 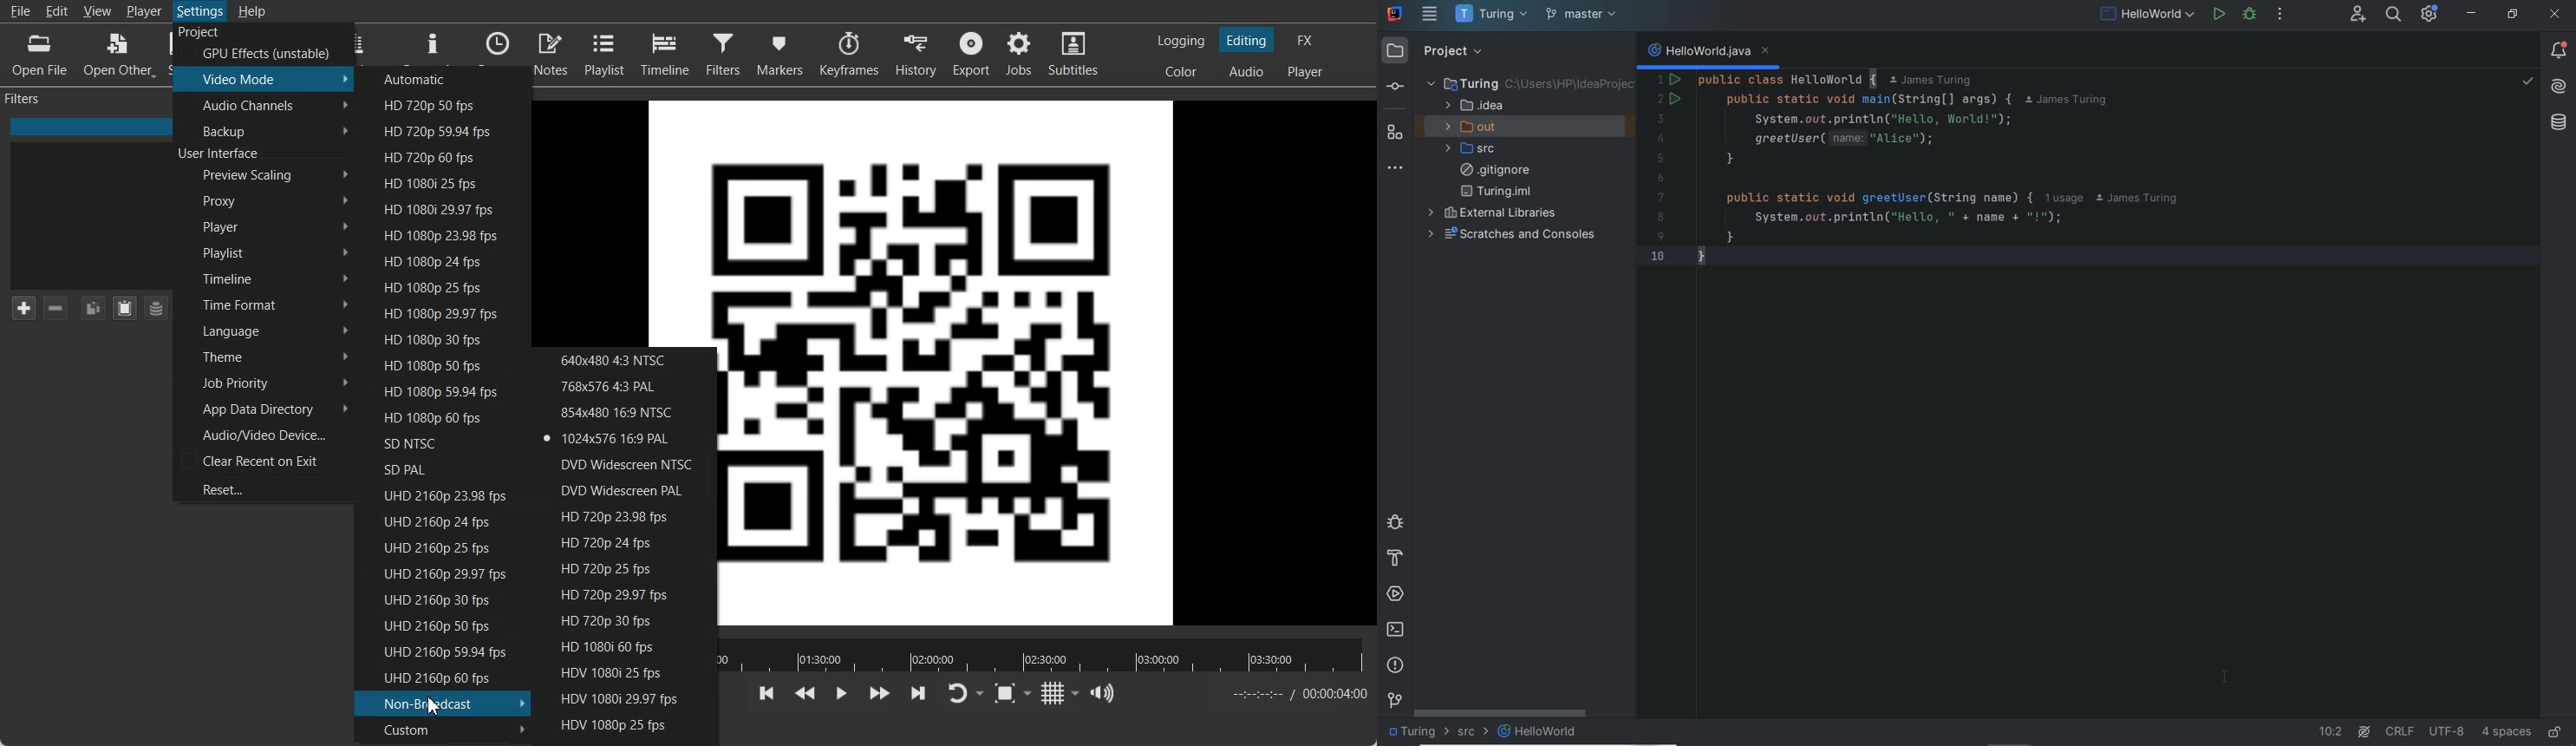 I want to click on Add Filter, so click(x=23, y=307).